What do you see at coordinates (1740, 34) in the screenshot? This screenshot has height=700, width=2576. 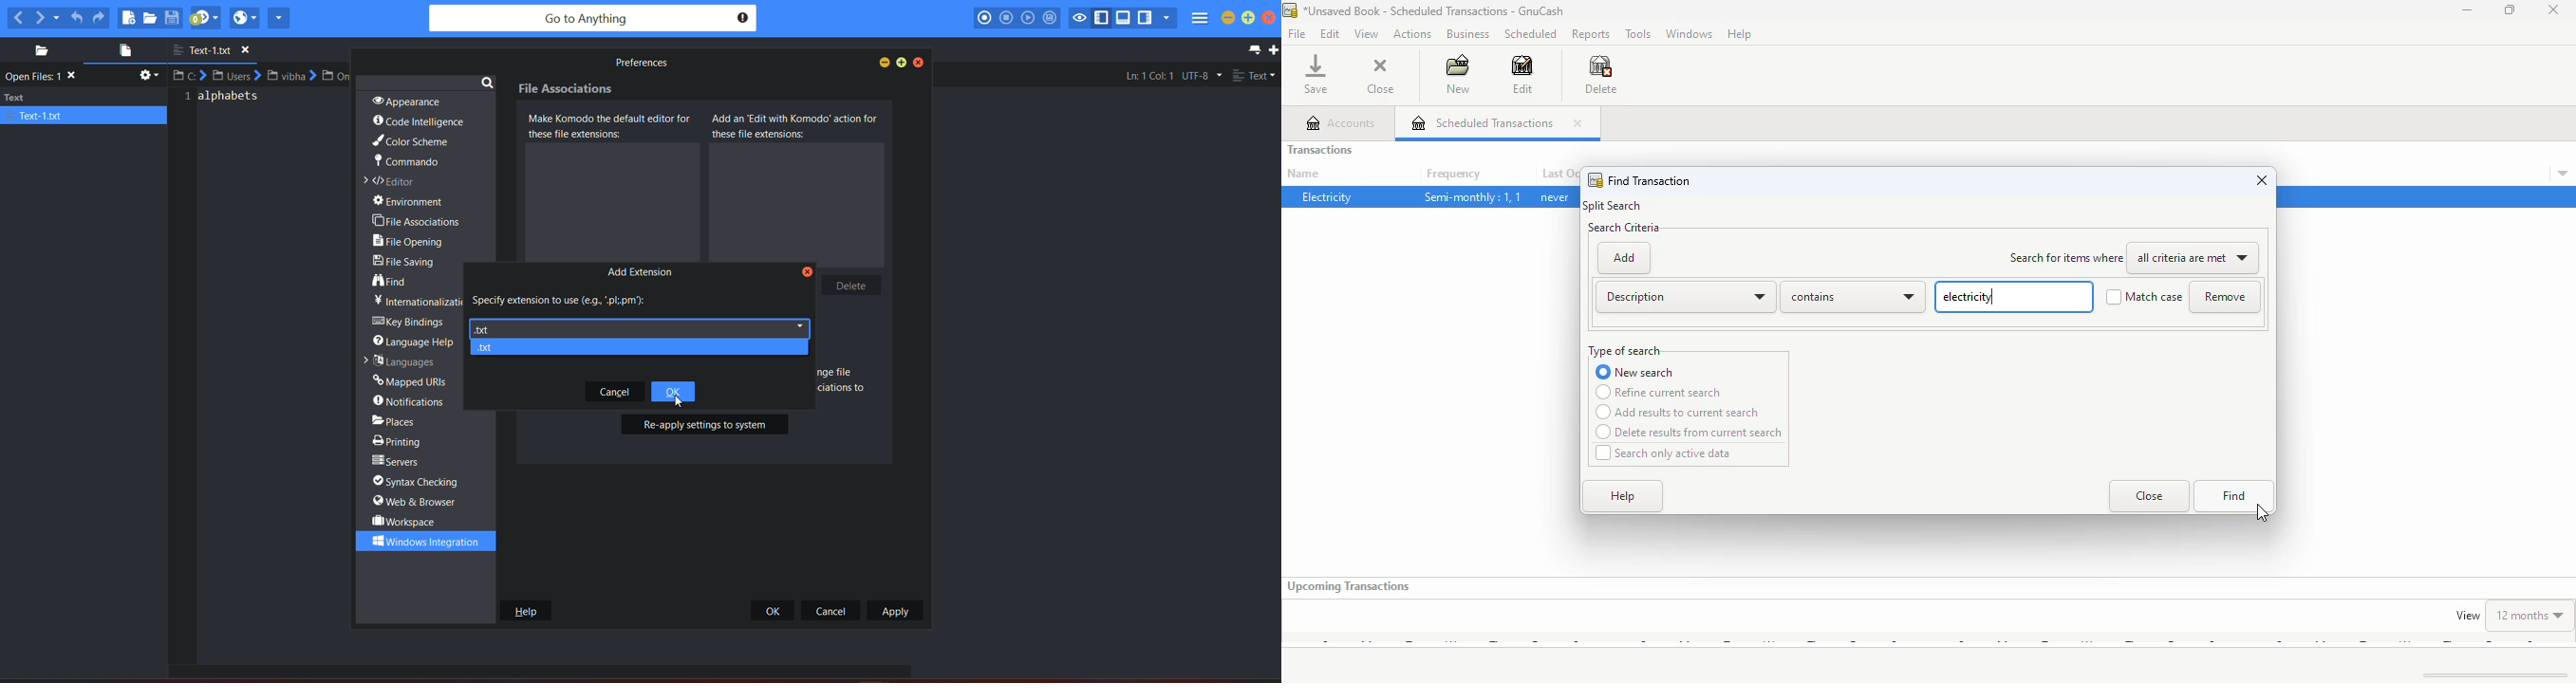 I see `help` at bounding box center [1740, 34].